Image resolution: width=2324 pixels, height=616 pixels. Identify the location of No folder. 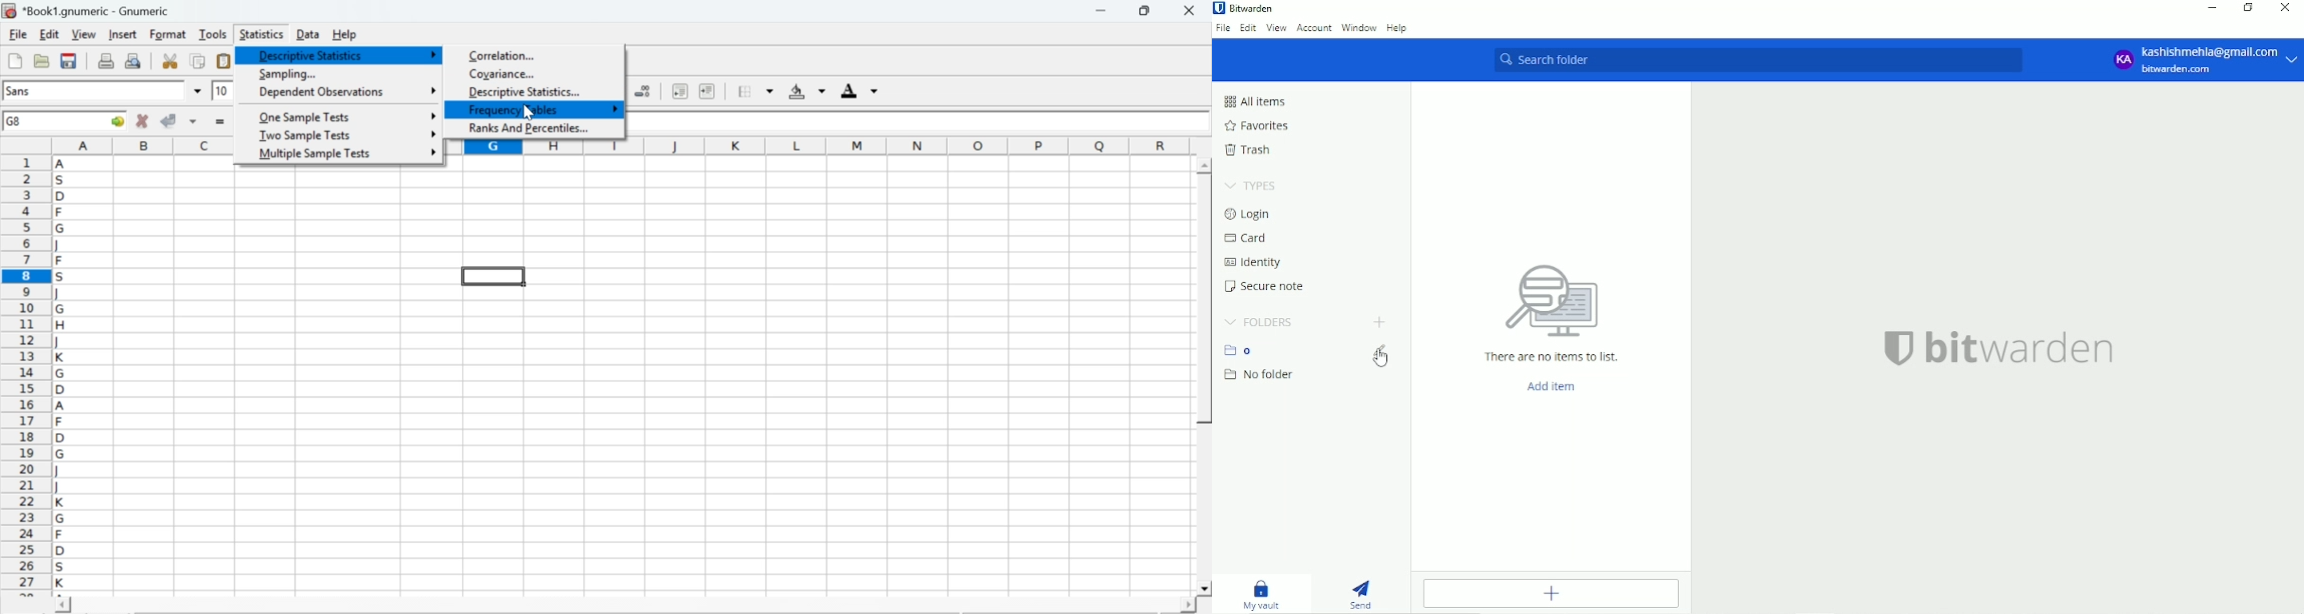
(1261, 375).